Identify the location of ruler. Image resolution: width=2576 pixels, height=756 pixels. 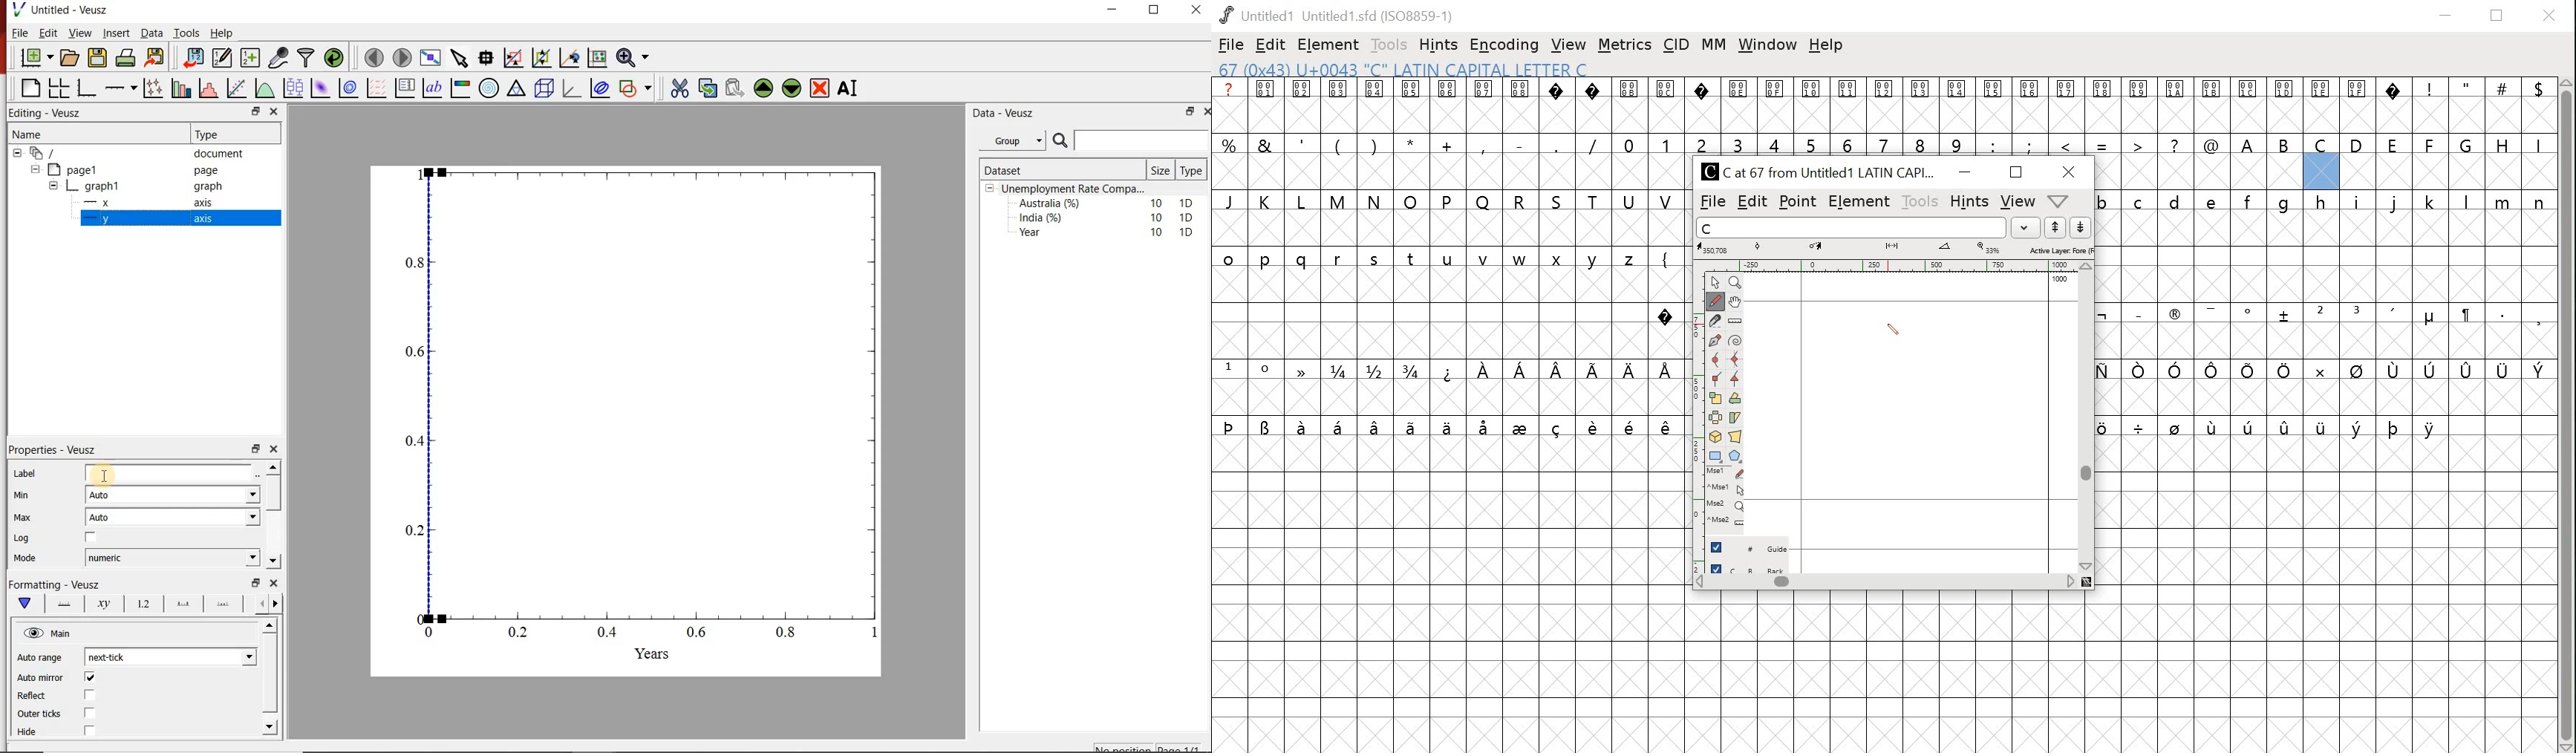
(1893, 264).